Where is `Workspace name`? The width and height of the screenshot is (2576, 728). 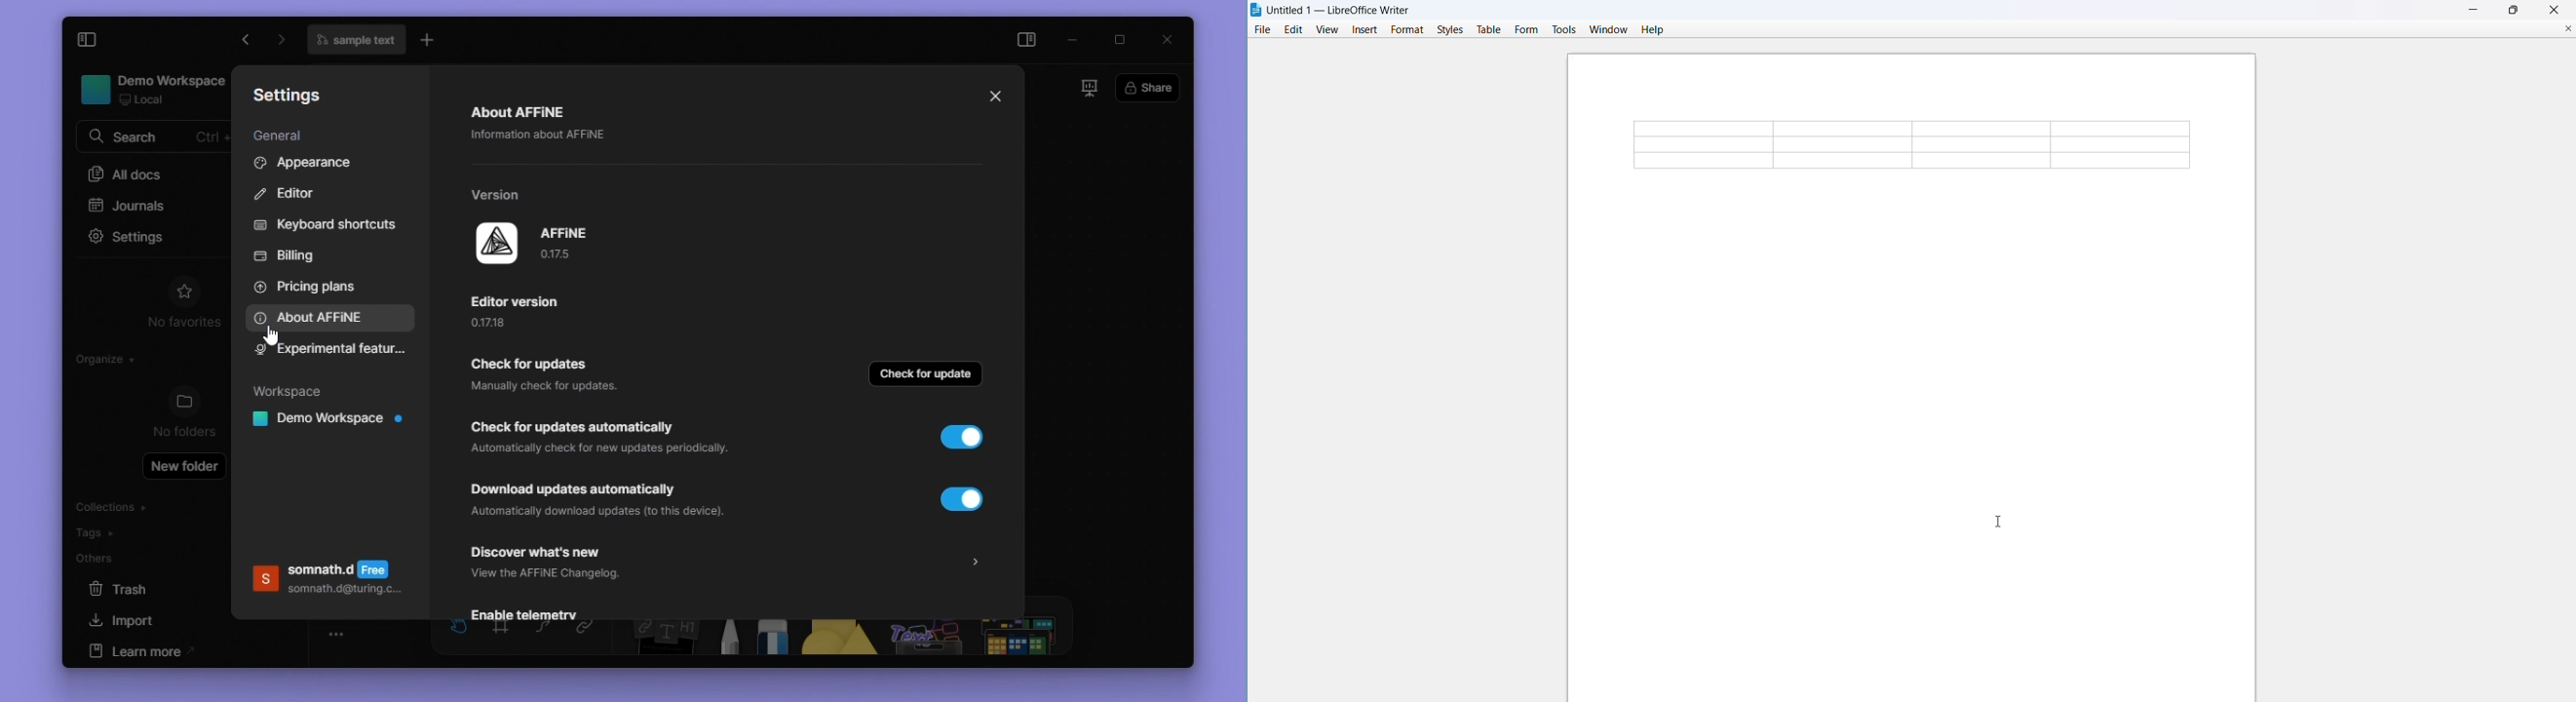 Workspace name is located at coordinates (322, 422).